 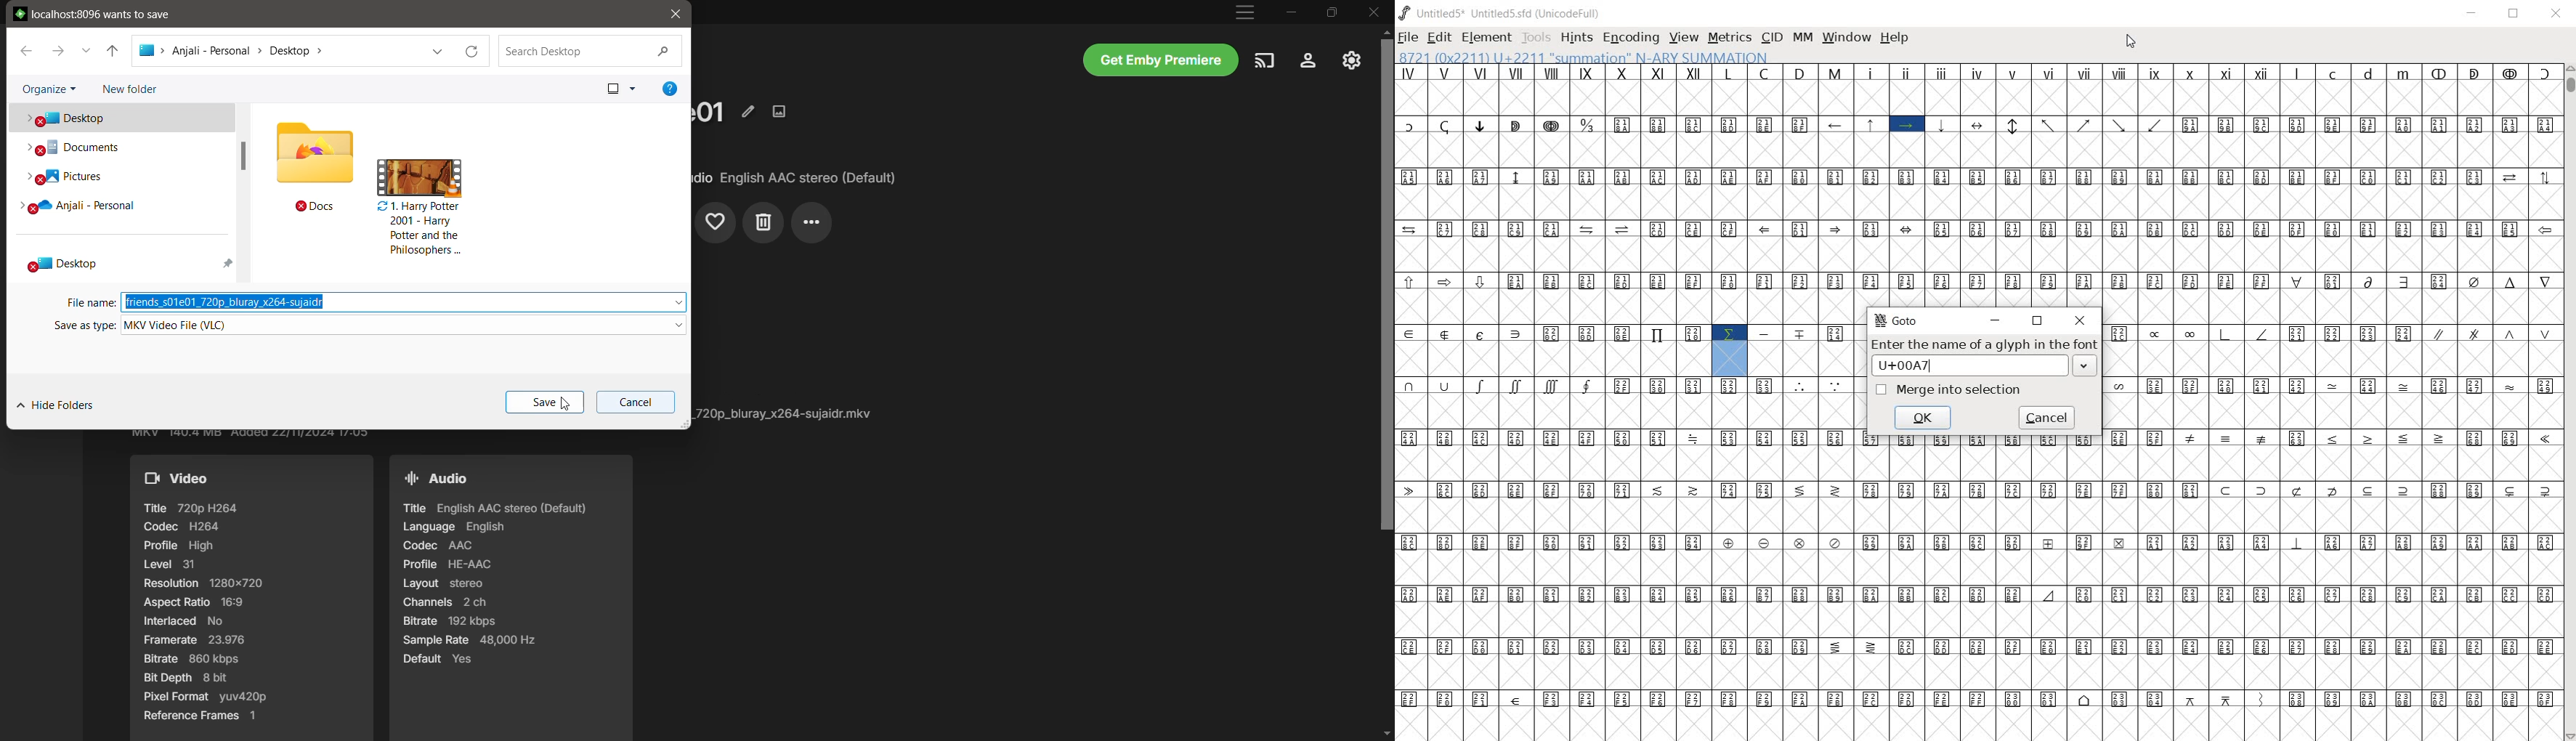 What do you see at coordinates (1979, 724) in the screenshot?
I see `empty cells` at bounding box center [1979, 724].